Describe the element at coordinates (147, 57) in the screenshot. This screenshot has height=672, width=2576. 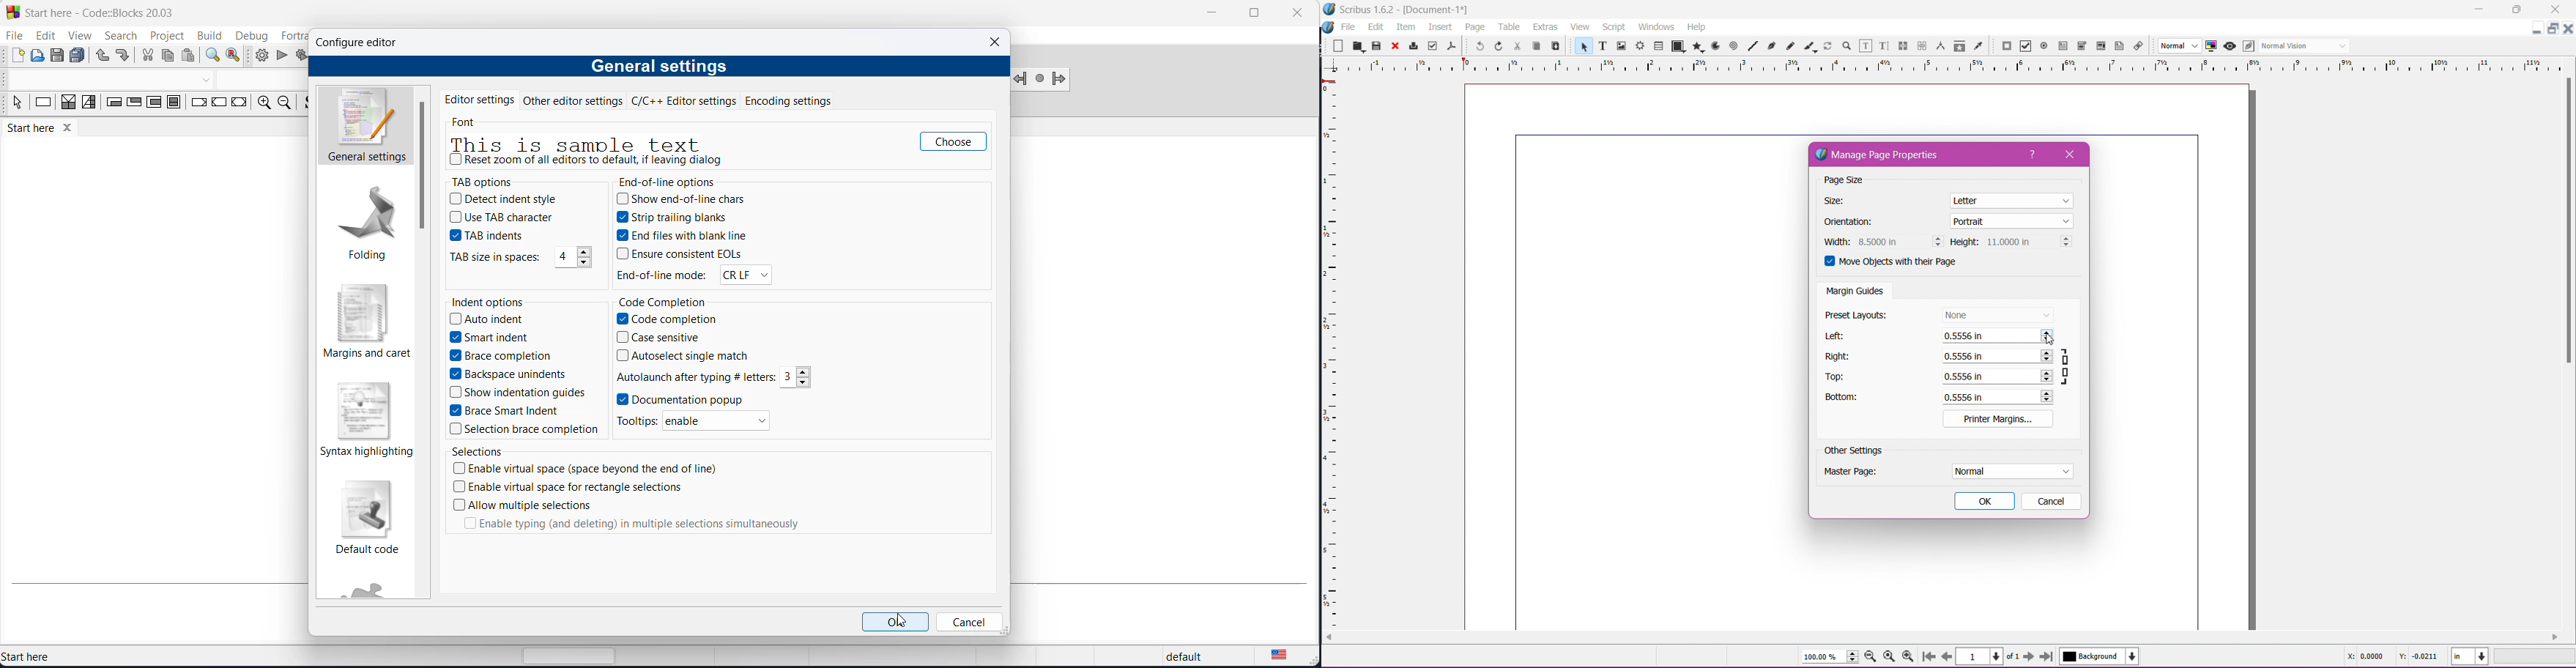
I see `cut` at that location.